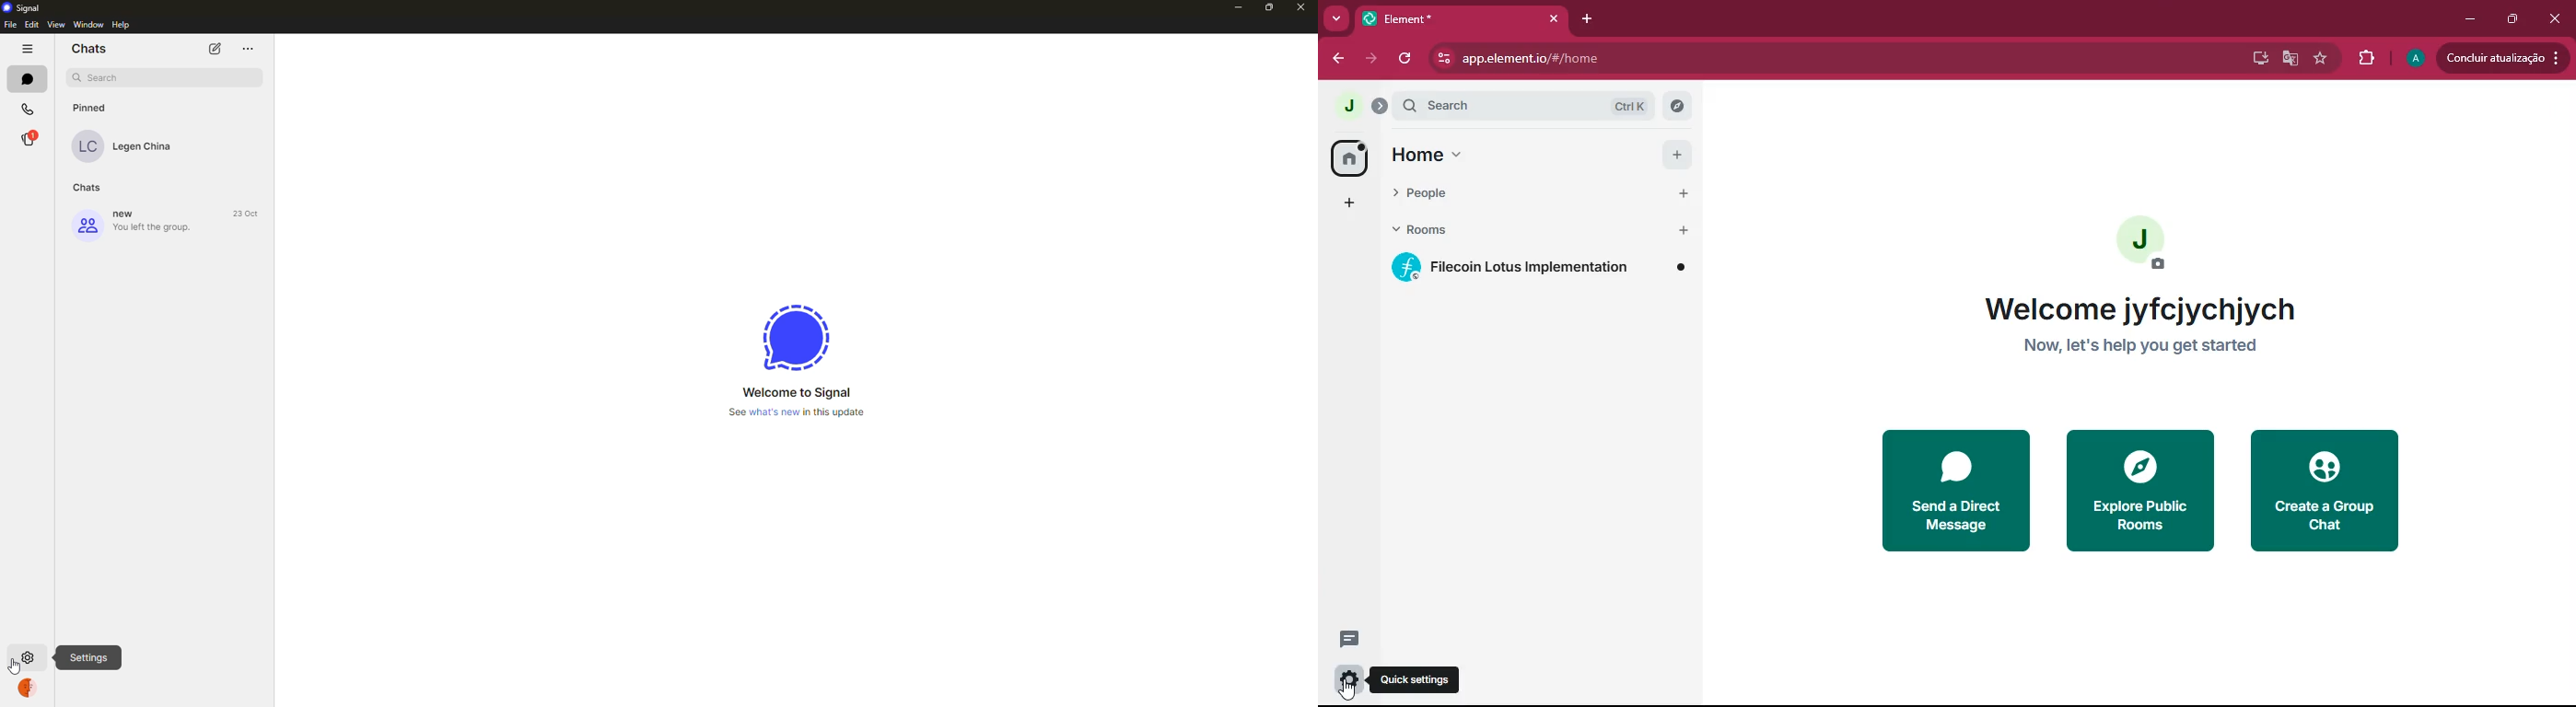 The width and height of the screenshot is (2576, 728). What do you see at coordinates (1960, 491) in the screenshot?
I see `send a direct message` at bounding box center [1960, 491].